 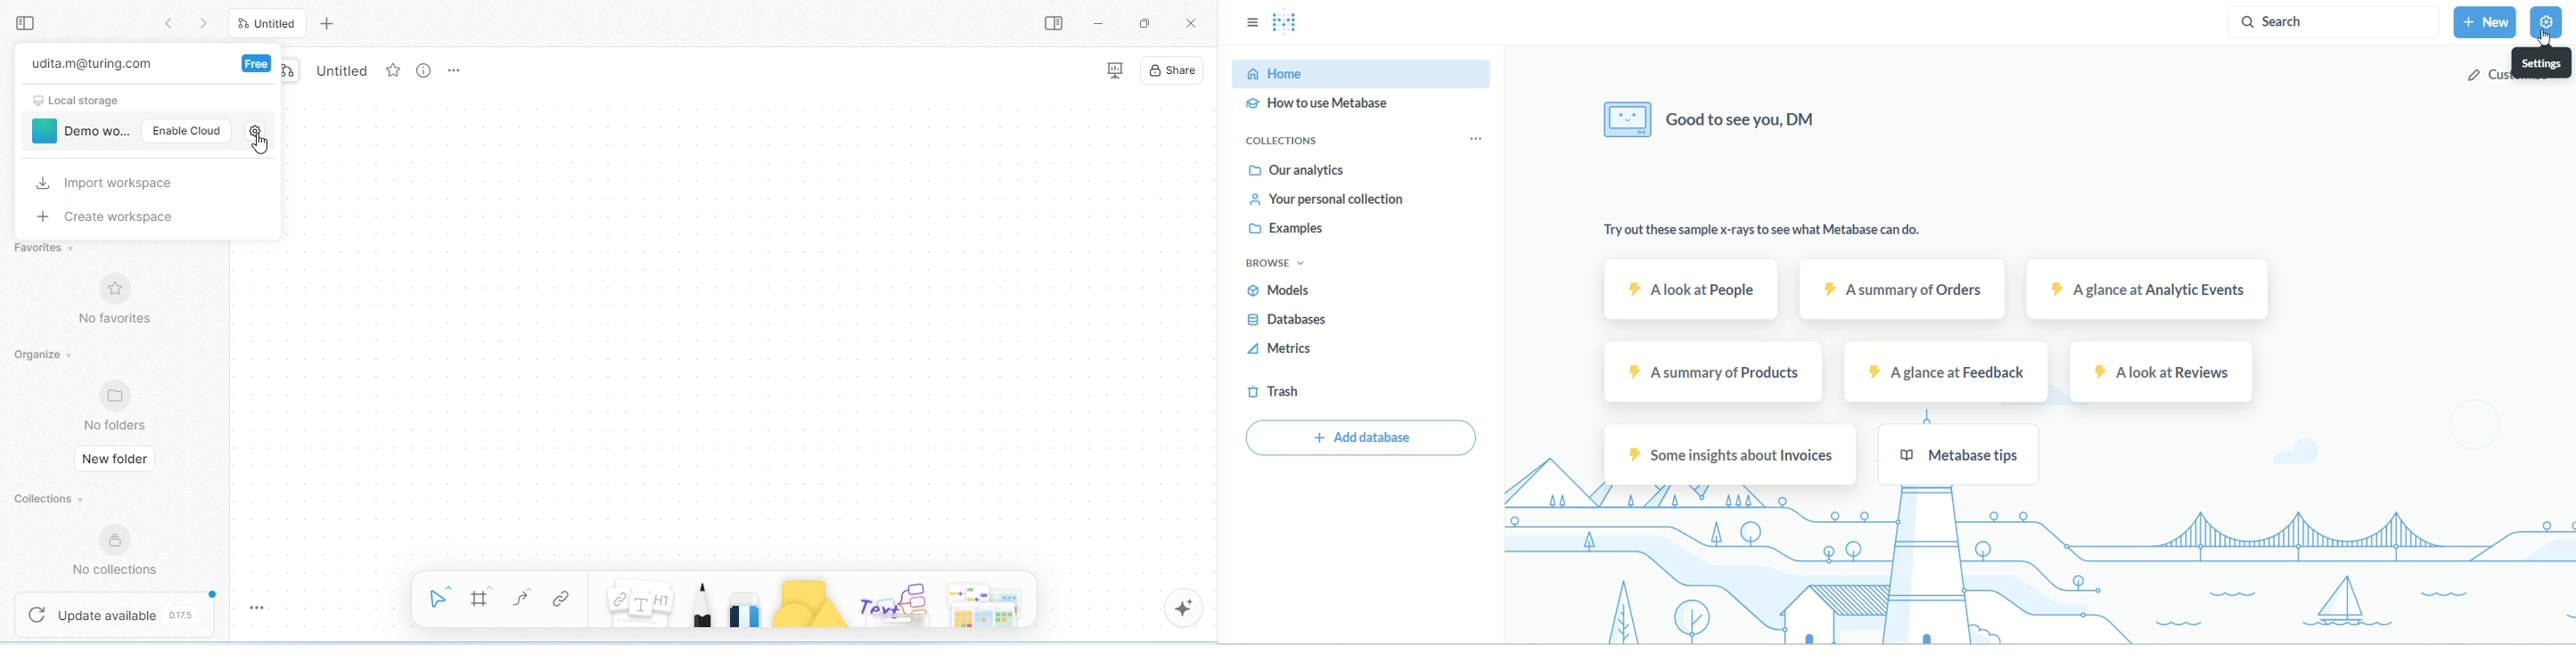 I want to click on pencil, so click(x=704, y=602).